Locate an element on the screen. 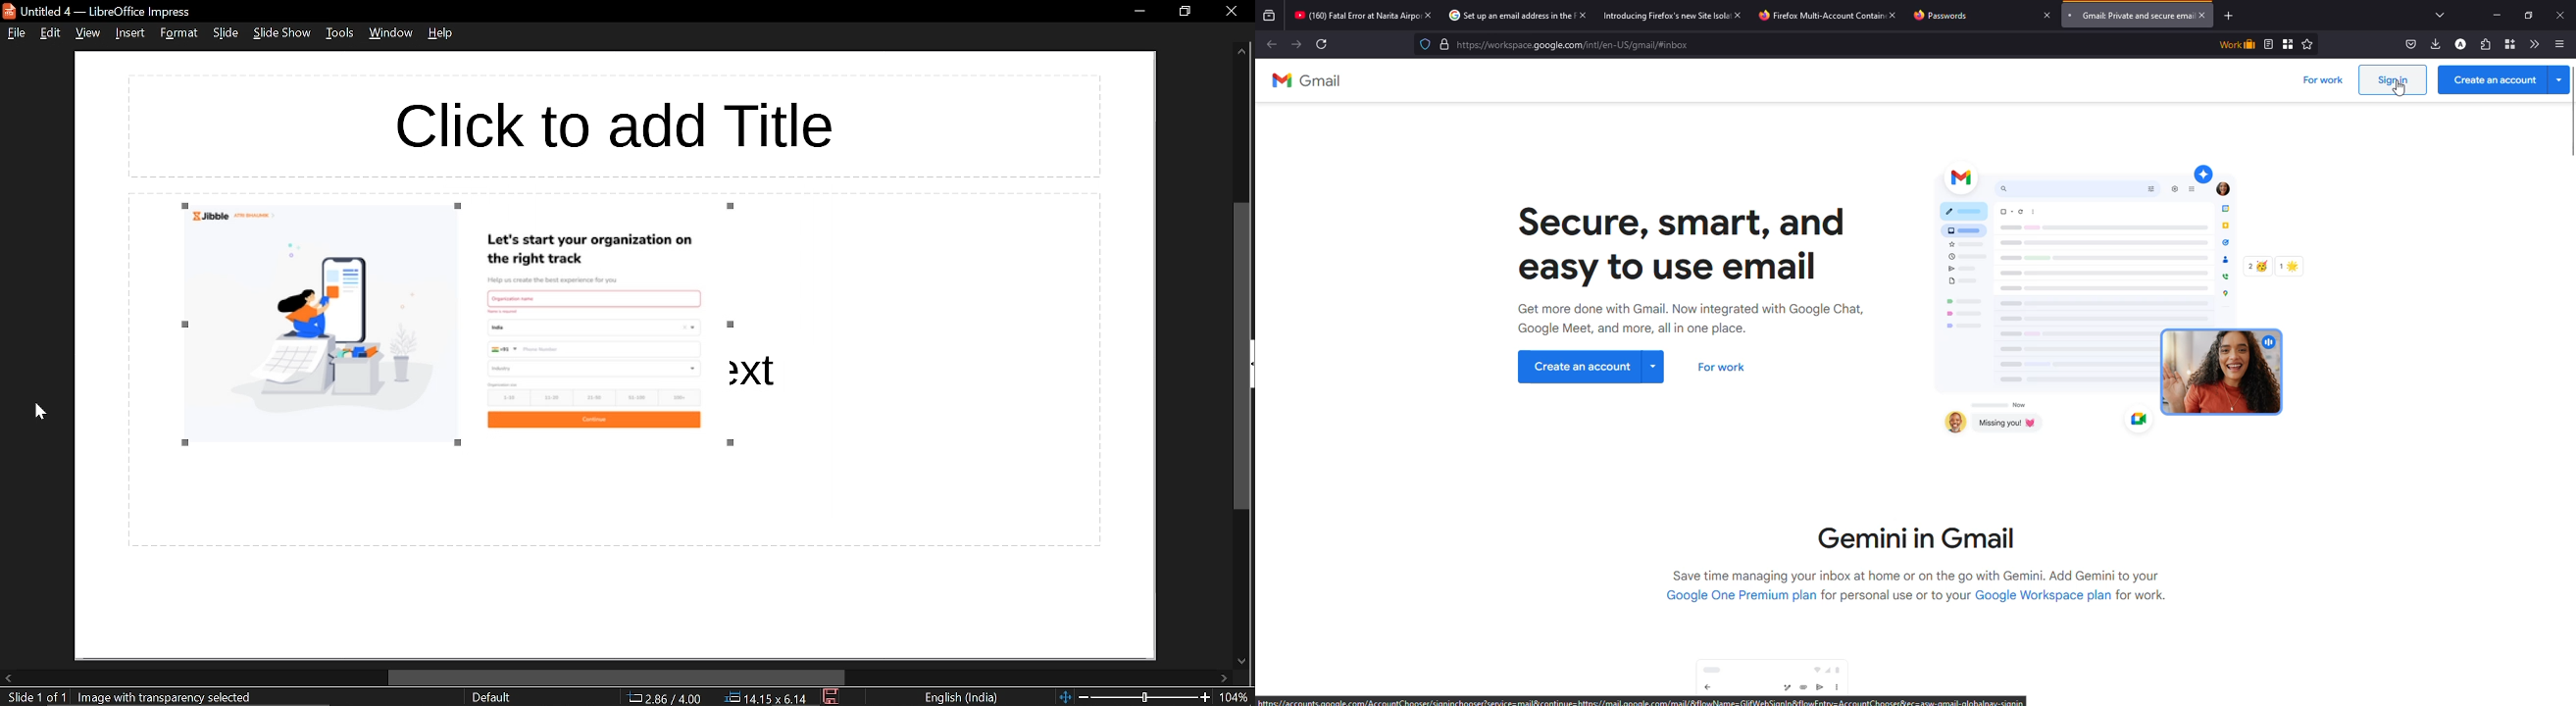  Image resized  is located at coordinates (467, 328).